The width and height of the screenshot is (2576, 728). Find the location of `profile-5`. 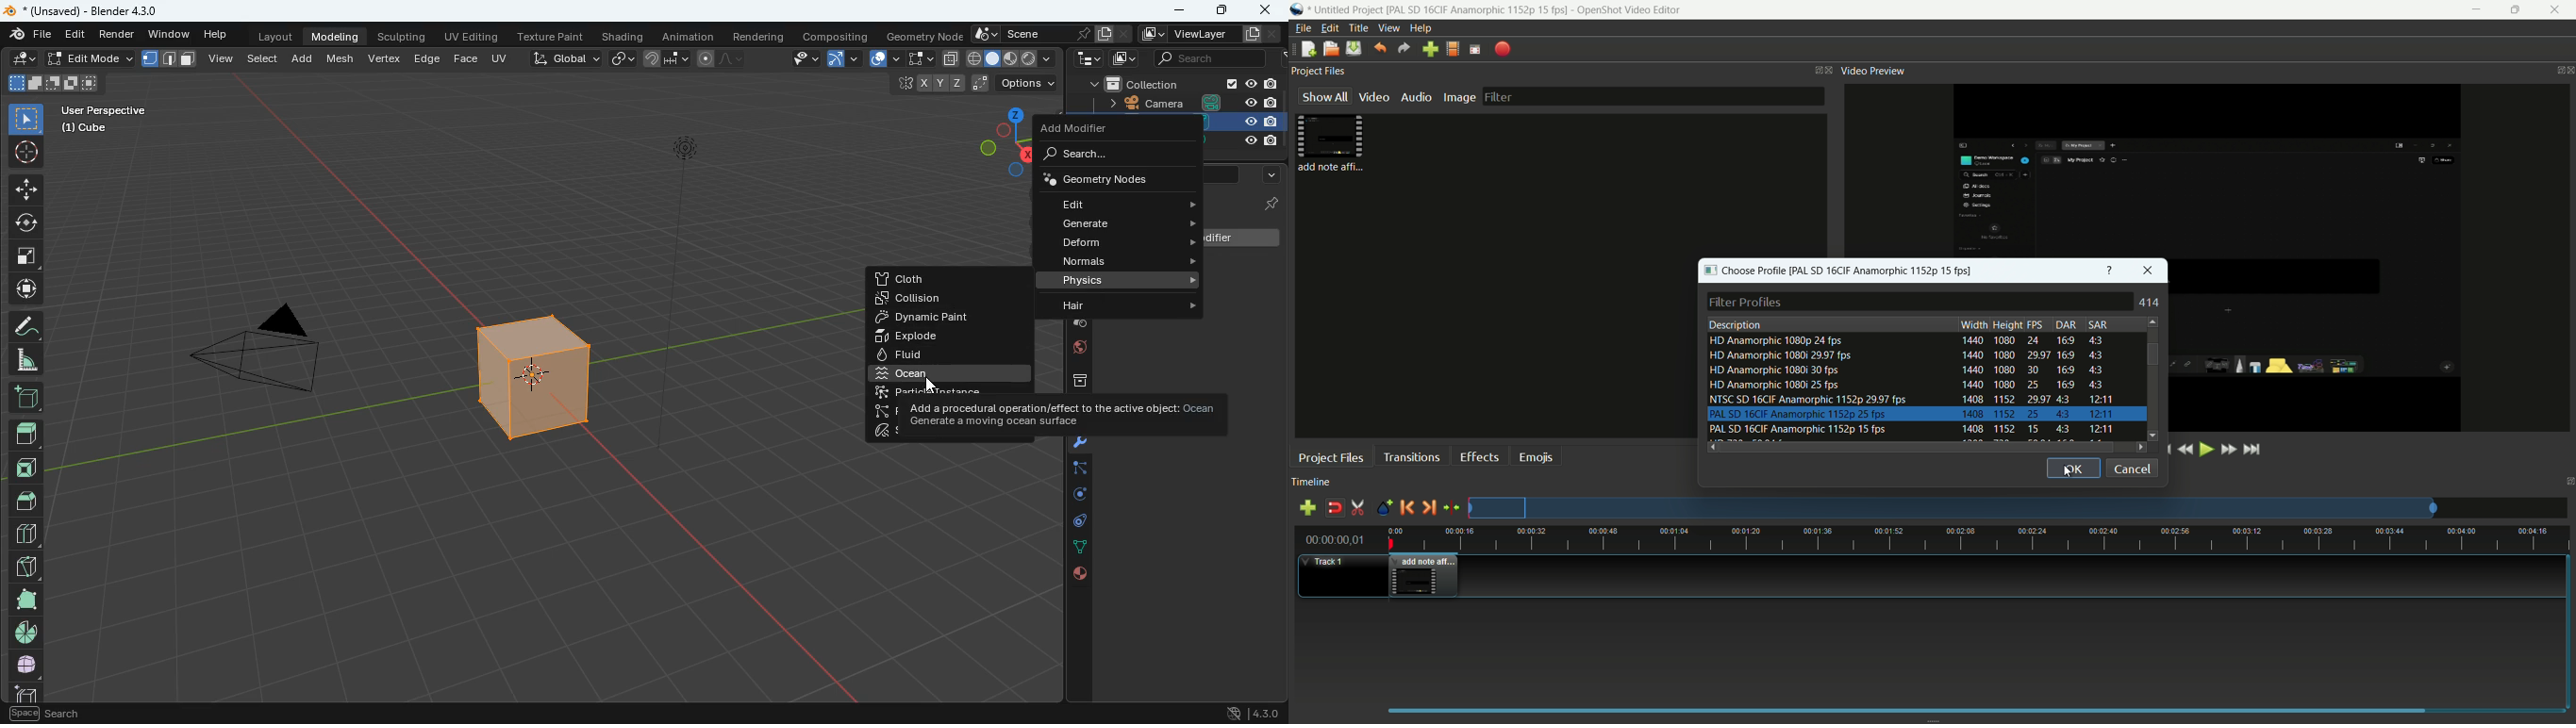

profile-5 is located at coordinates (1910, 399).